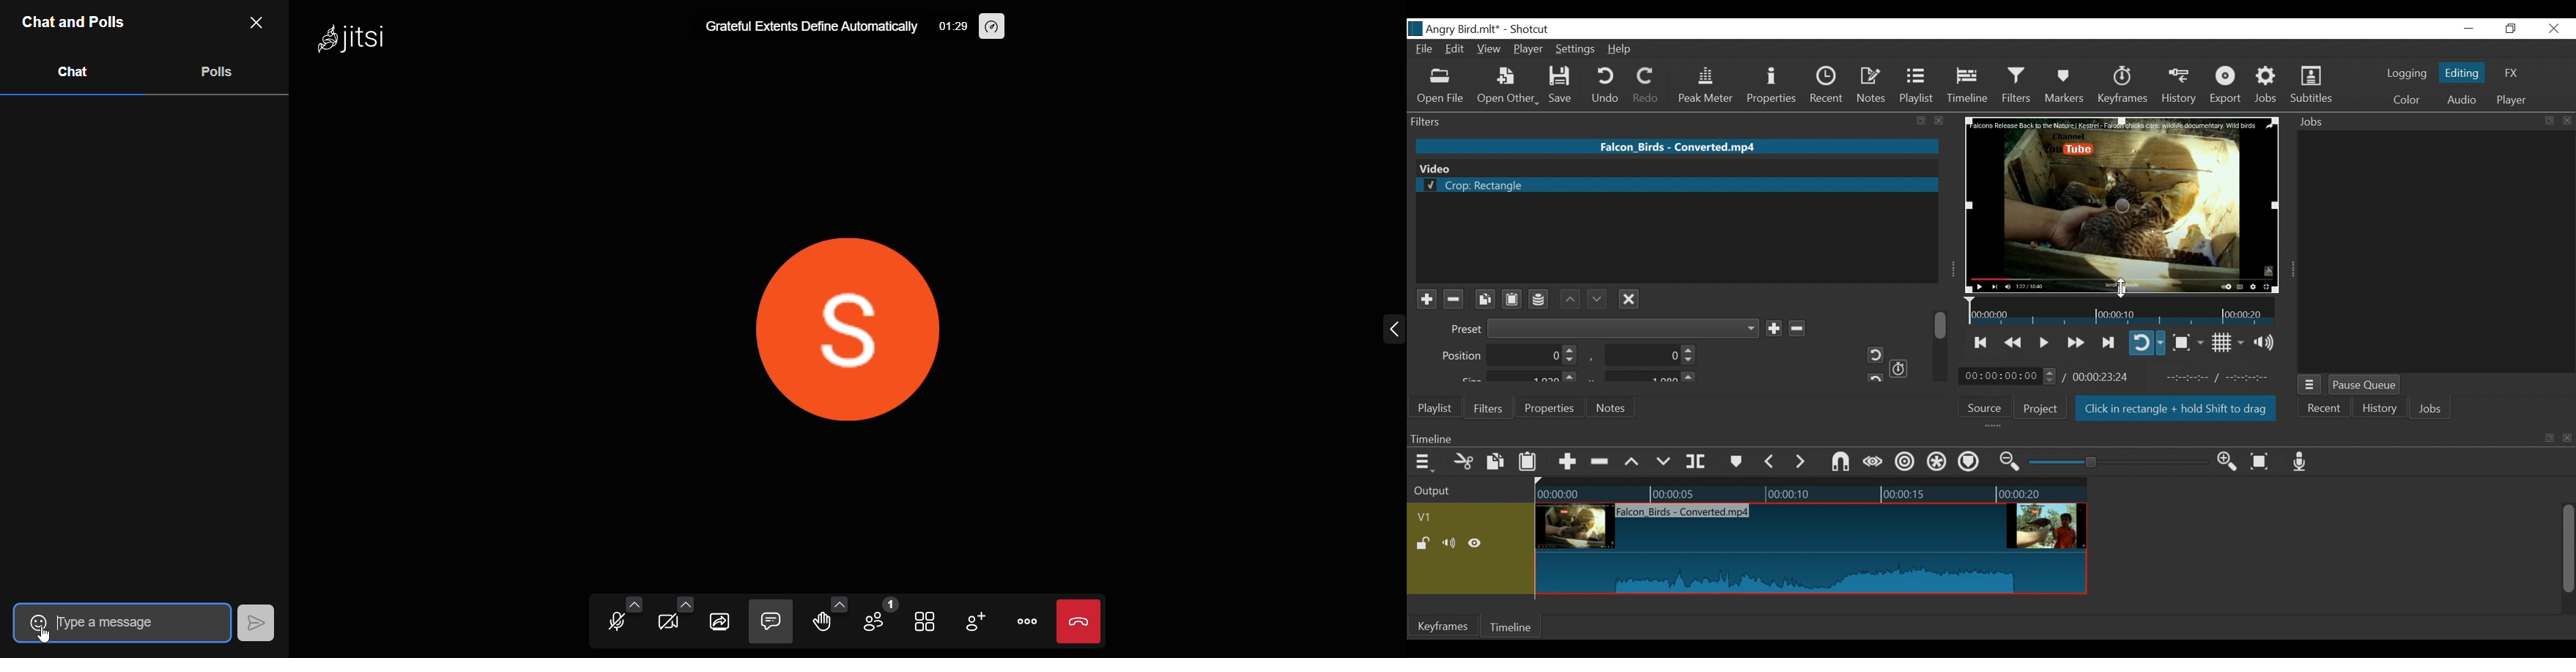  I want to click on title, so click(1497, 28).